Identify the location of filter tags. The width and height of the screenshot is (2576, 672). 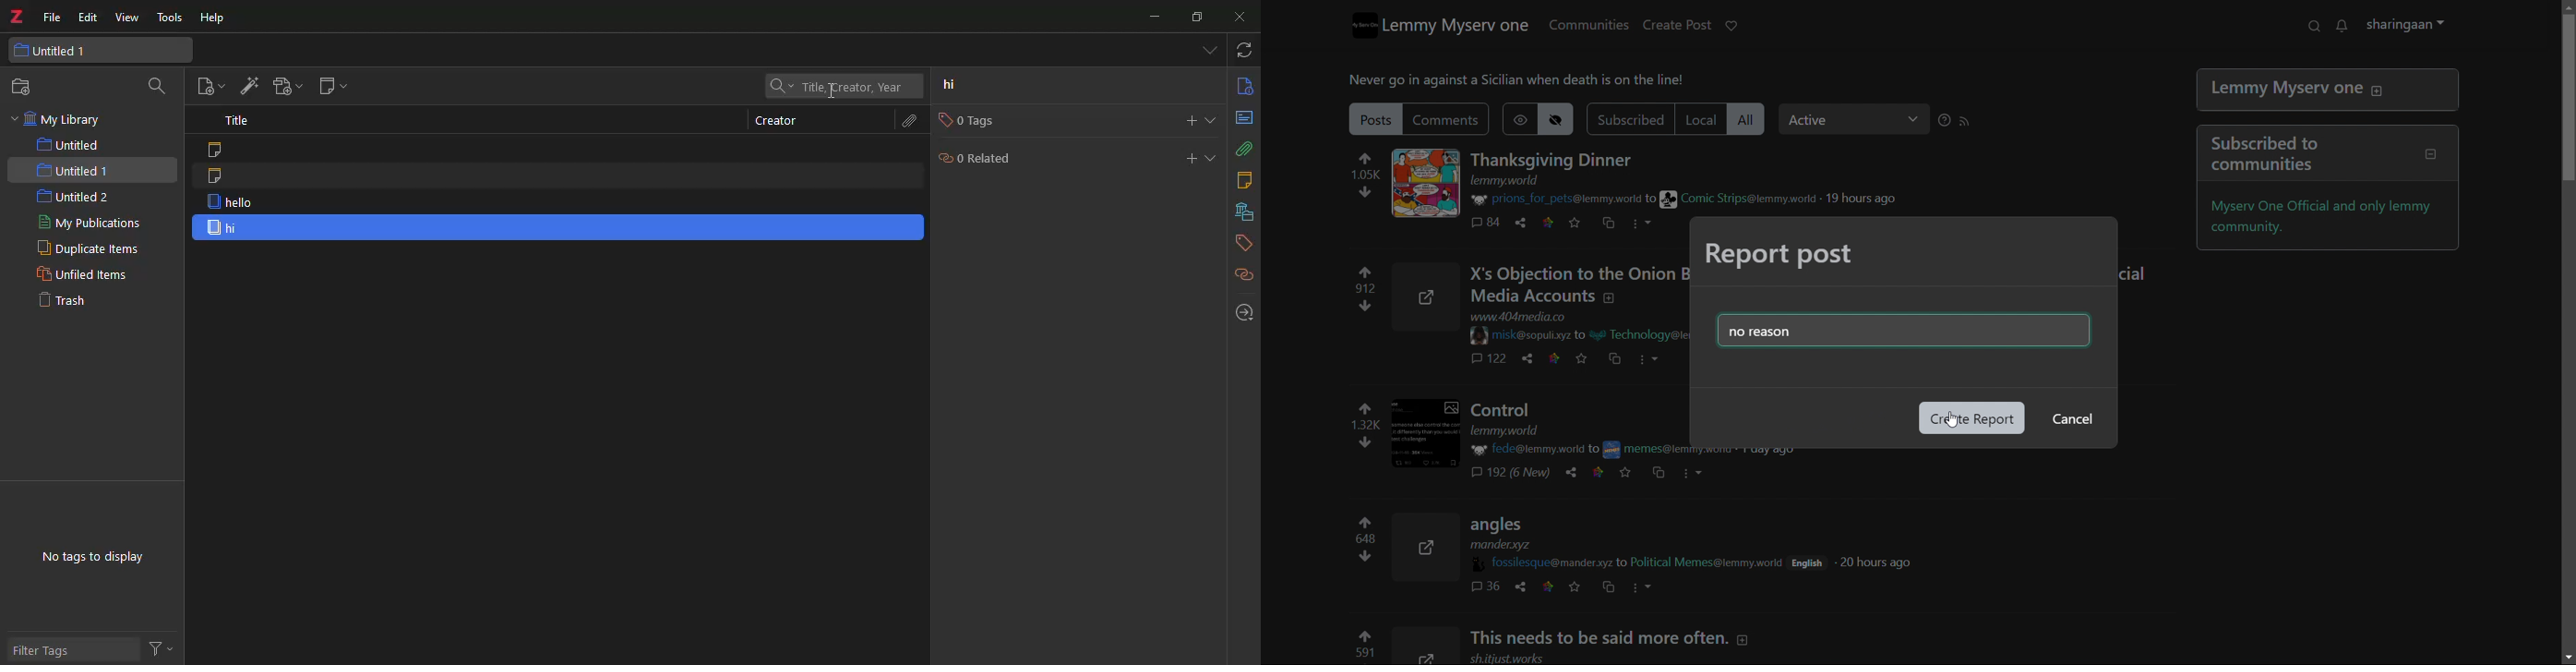
(47, 650).